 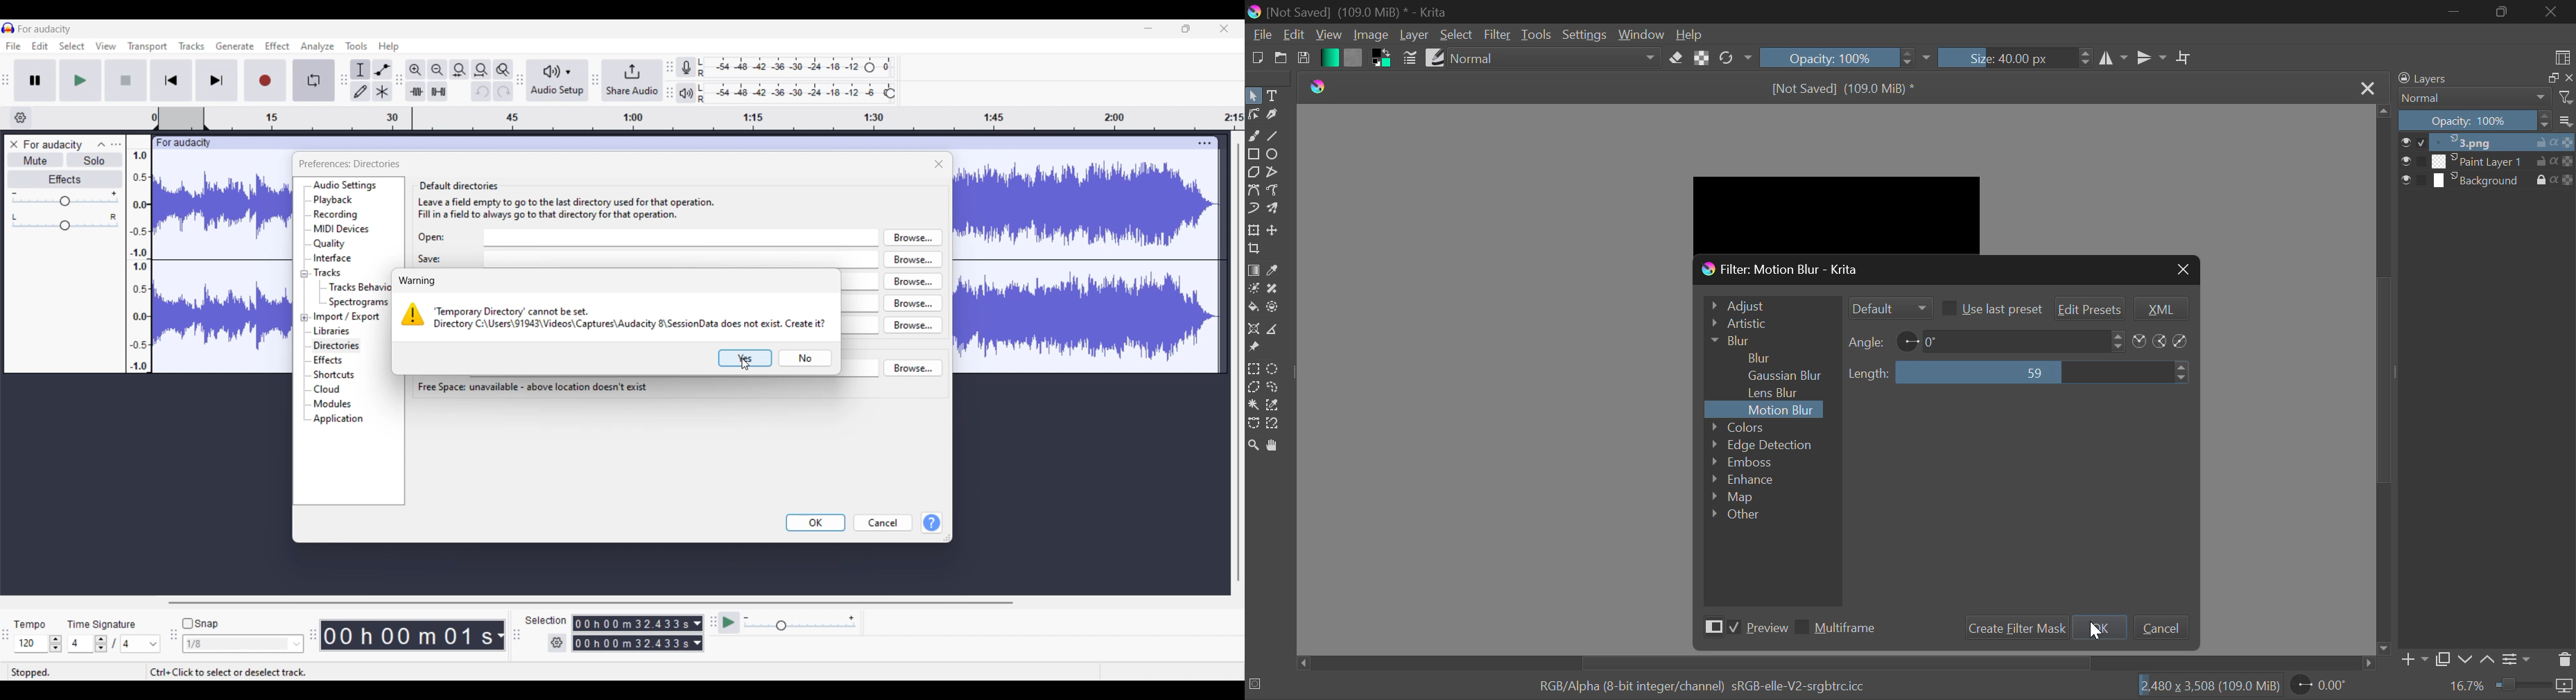 What do you see at coordinates (1353, 58) in the screenshot?
I see `Pattern` at bounding box center [1353, 58].